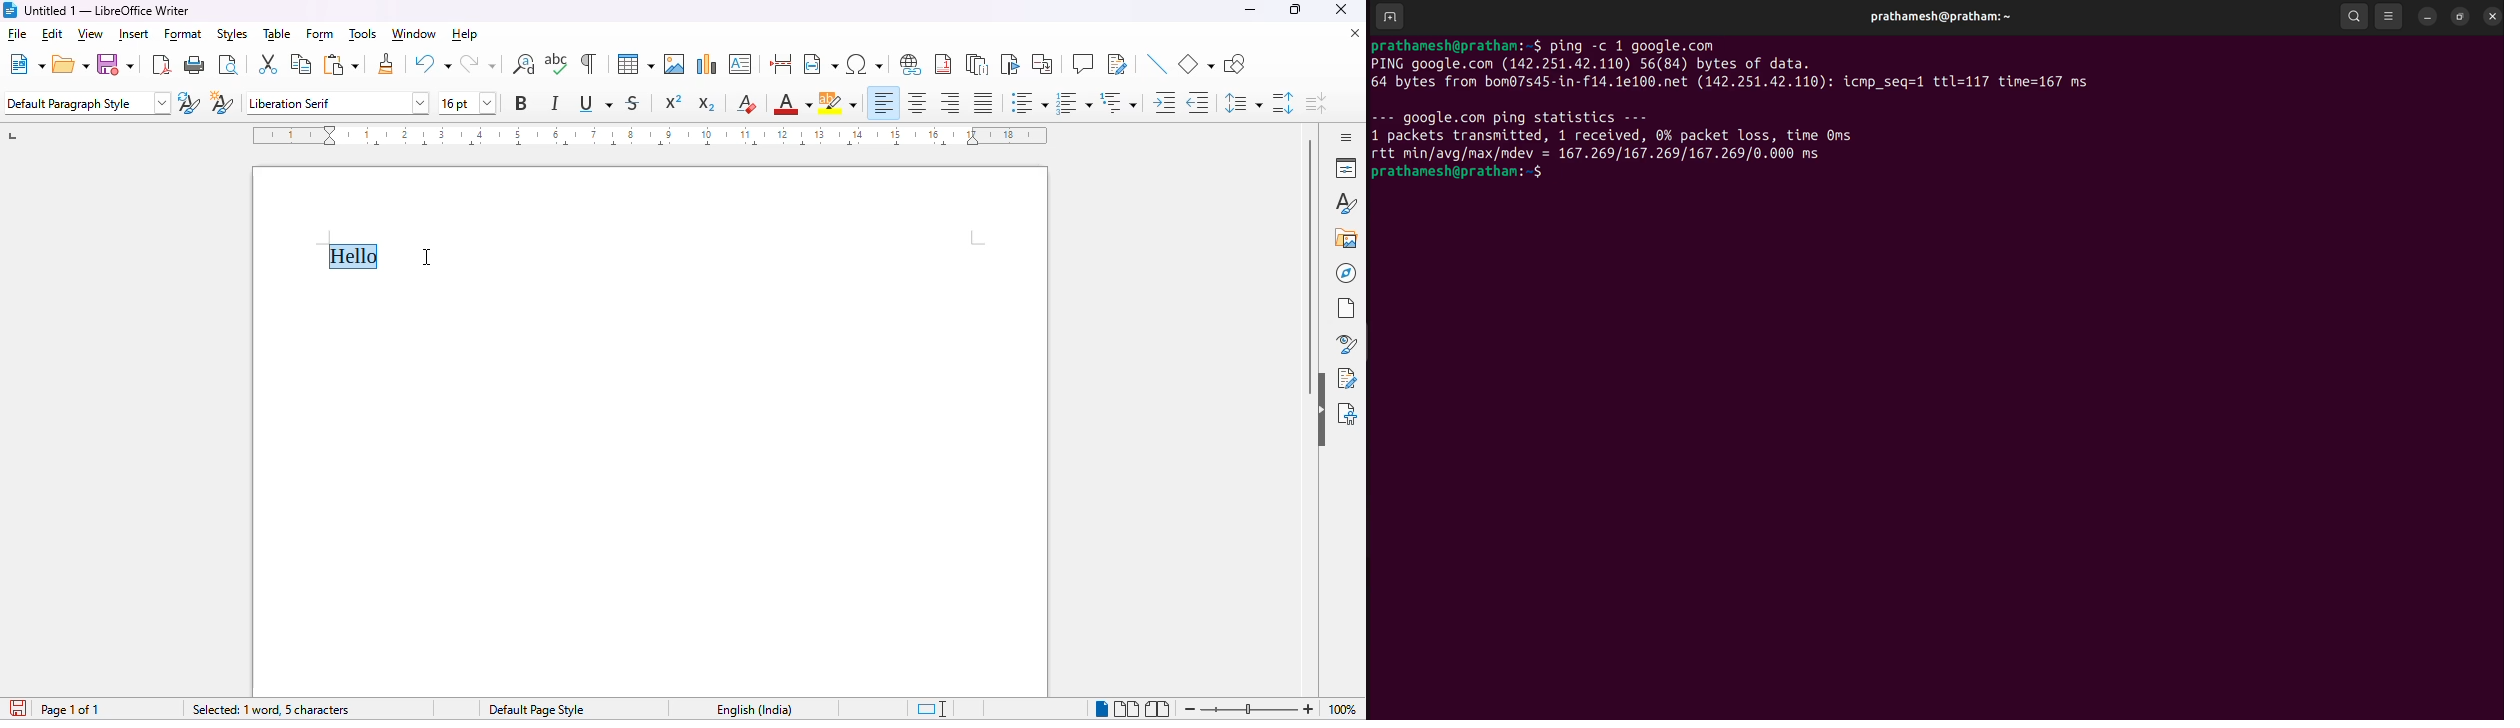 This screenshot has width=2520, height=728. What do you see at coordinates (1074, 102) in the screenshot?
I see `toggle ordered list` at bounding box center [1074, 102].